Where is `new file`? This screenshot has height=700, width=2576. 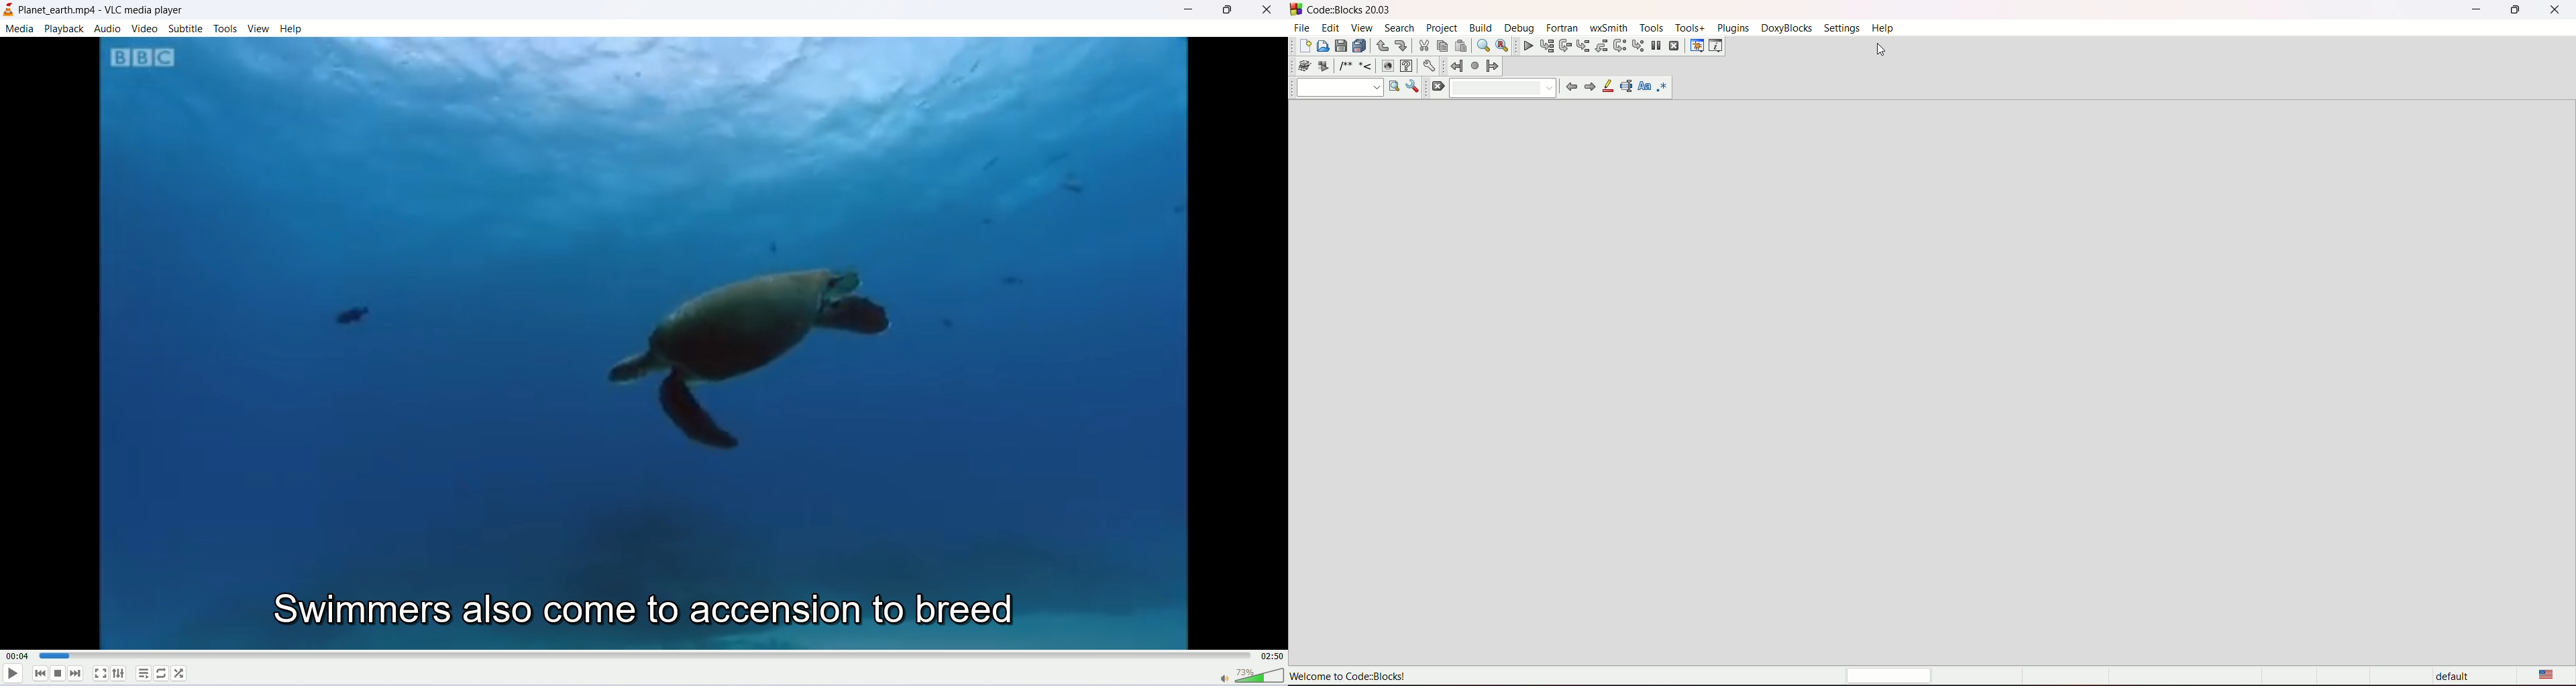 new file is located at coordinates (1303, 46).